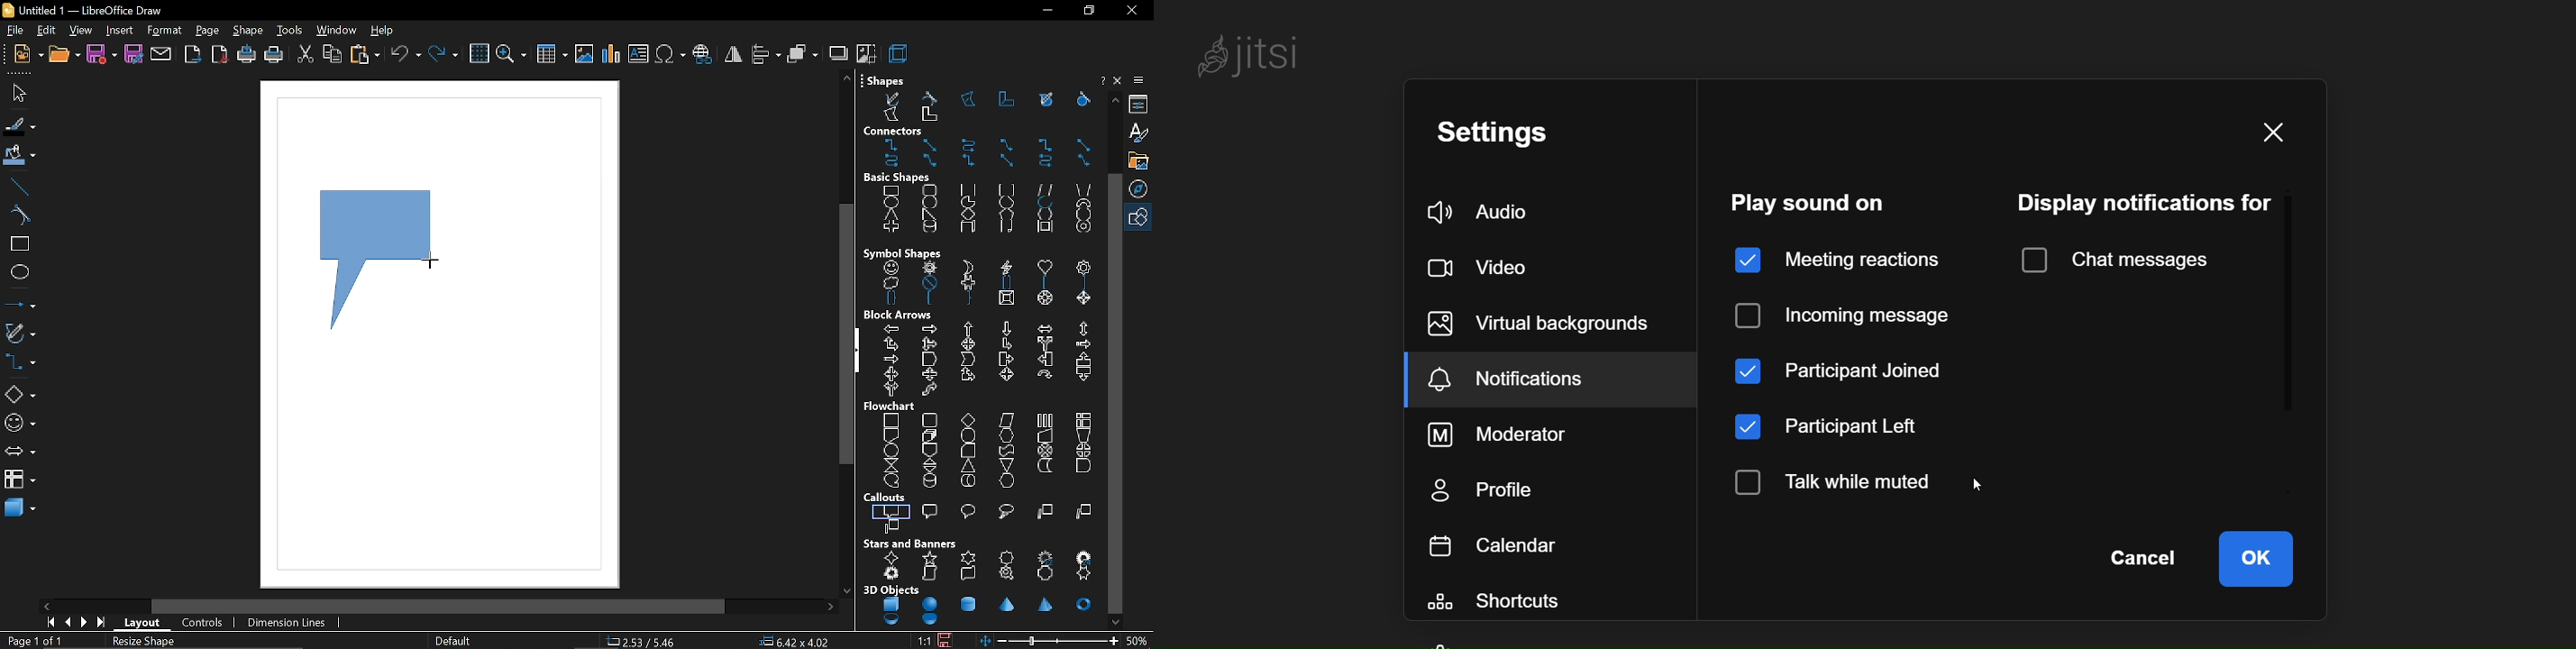  Describe the element at coordinates (1004, 512) in the screenshot. I see `cloud` at that location.